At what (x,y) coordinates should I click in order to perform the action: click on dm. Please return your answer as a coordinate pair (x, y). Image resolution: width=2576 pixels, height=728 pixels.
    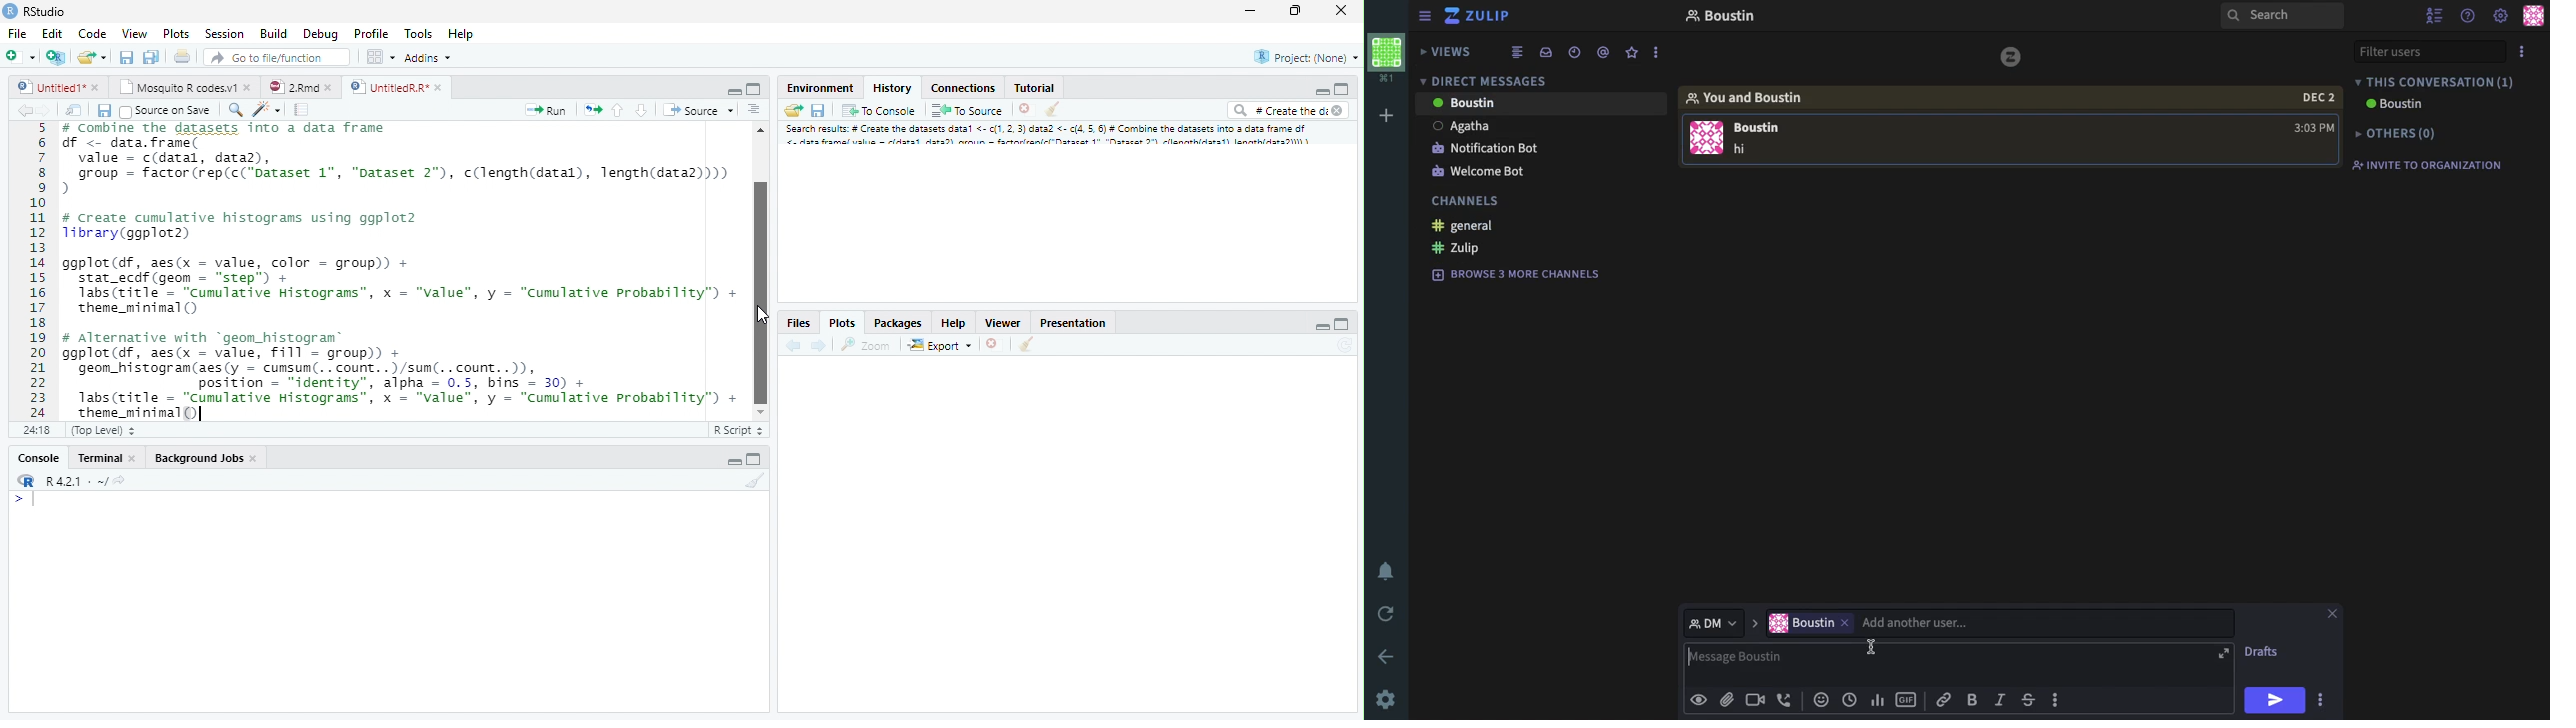
    Looking at the image, I should click on (1720, 623).